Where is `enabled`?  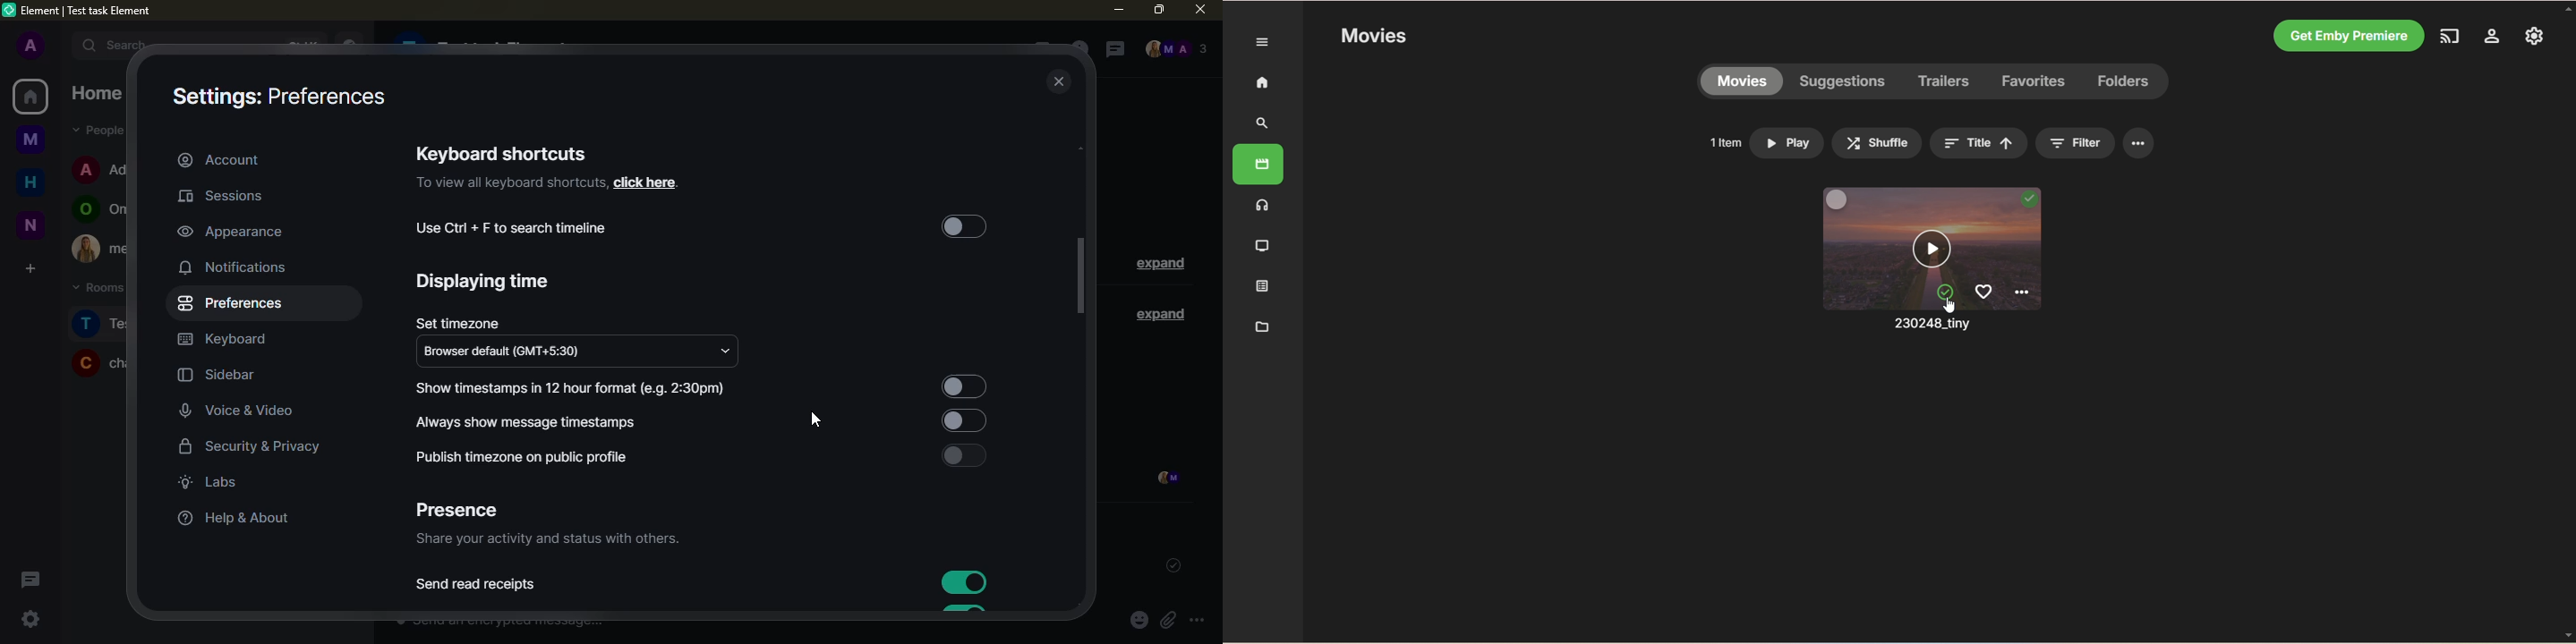 enabled is located at coordinates (959, 580).